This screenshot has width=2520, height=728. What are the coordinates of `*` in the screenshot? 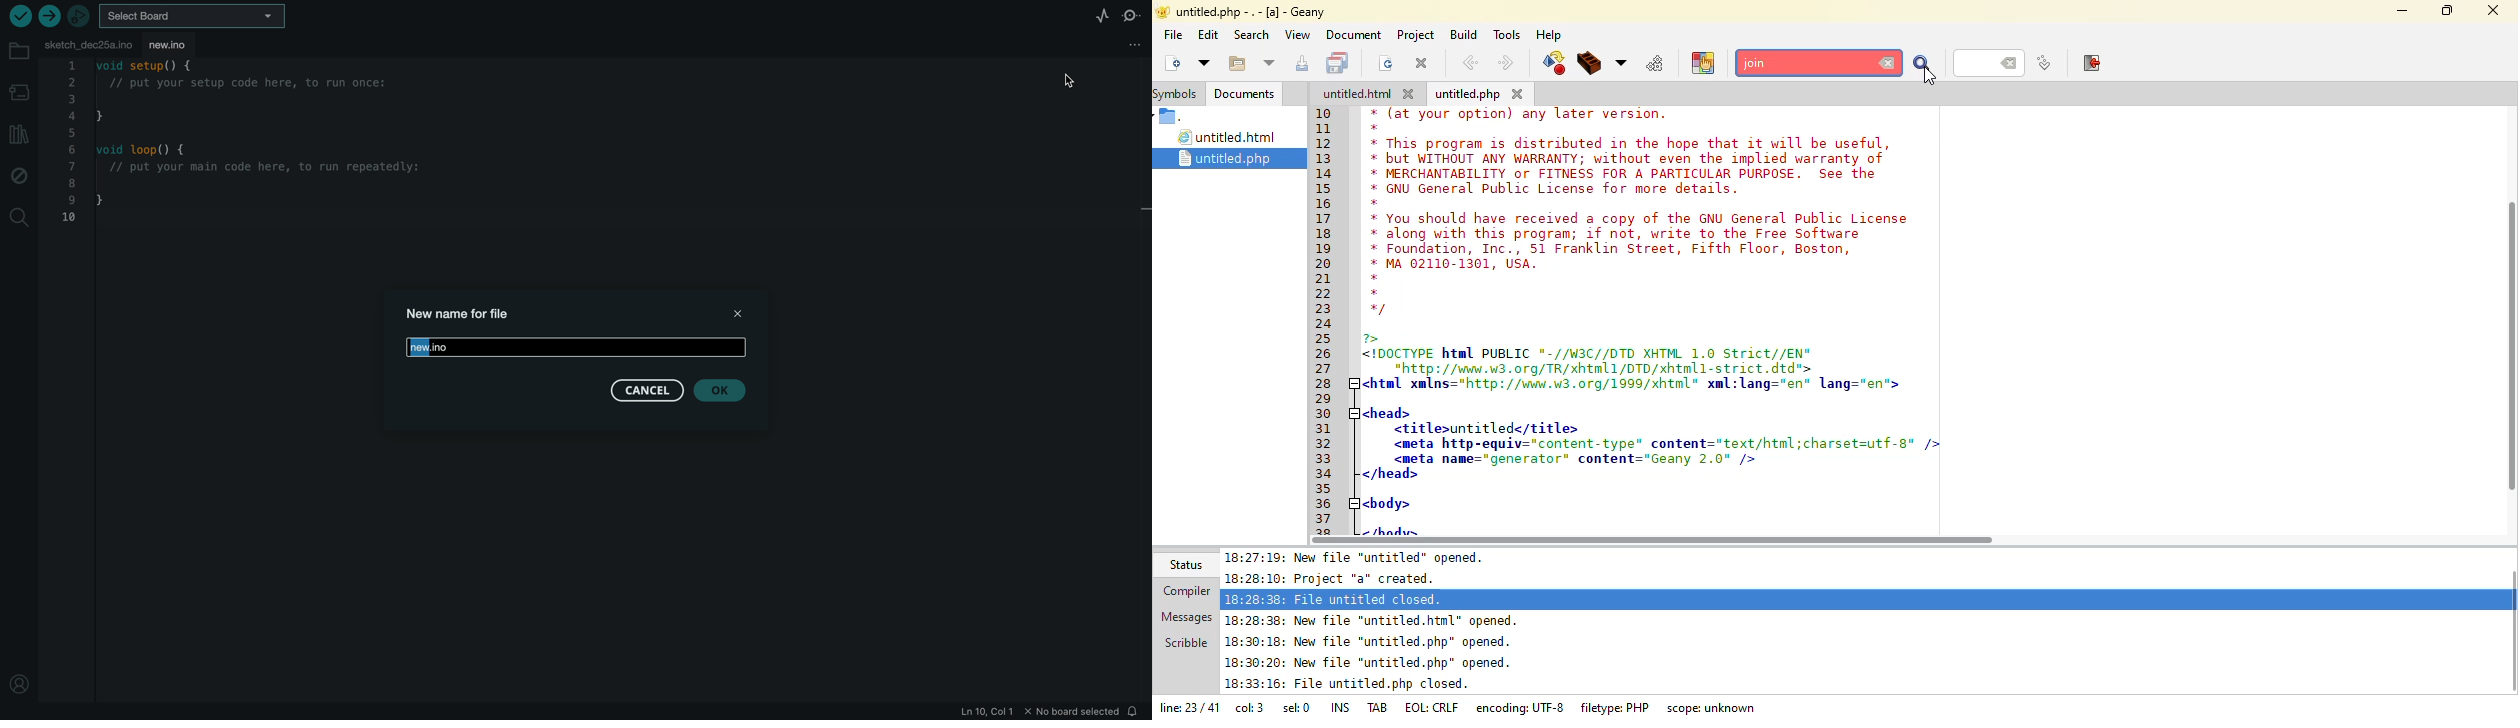 It's located at (1372, 278).